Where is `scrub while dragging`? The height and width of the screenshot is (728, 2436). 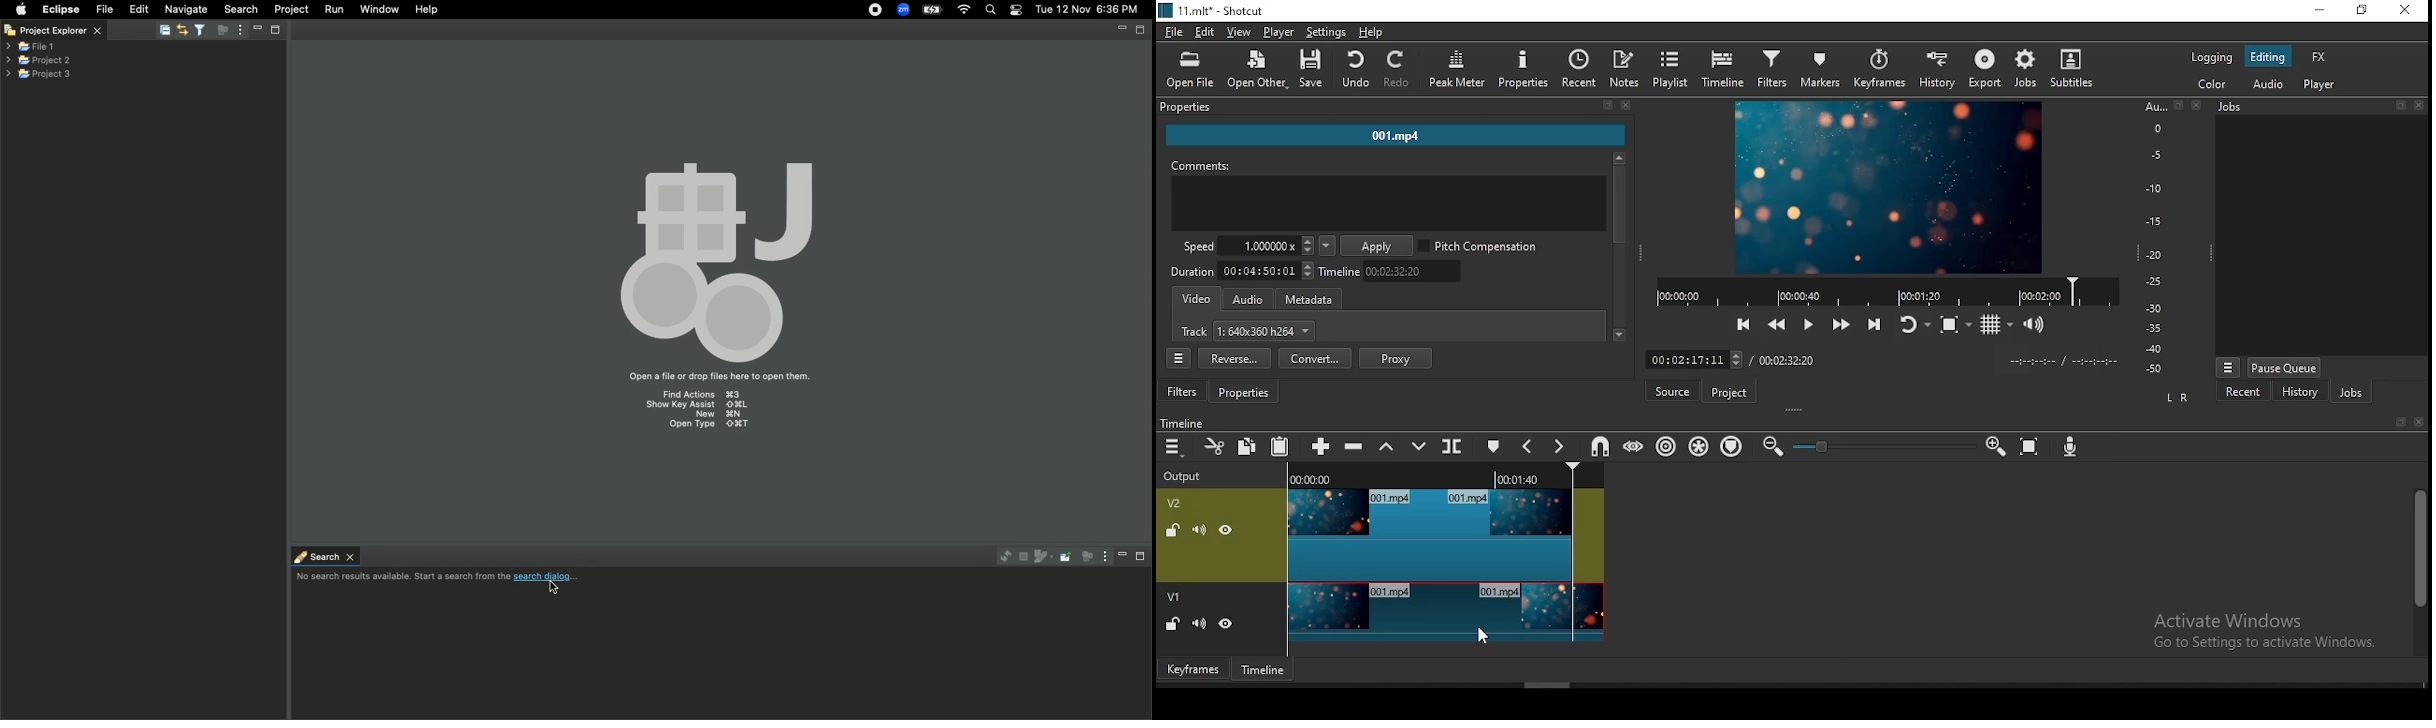 scrub while dragging is located at coordinates (1636, 445).